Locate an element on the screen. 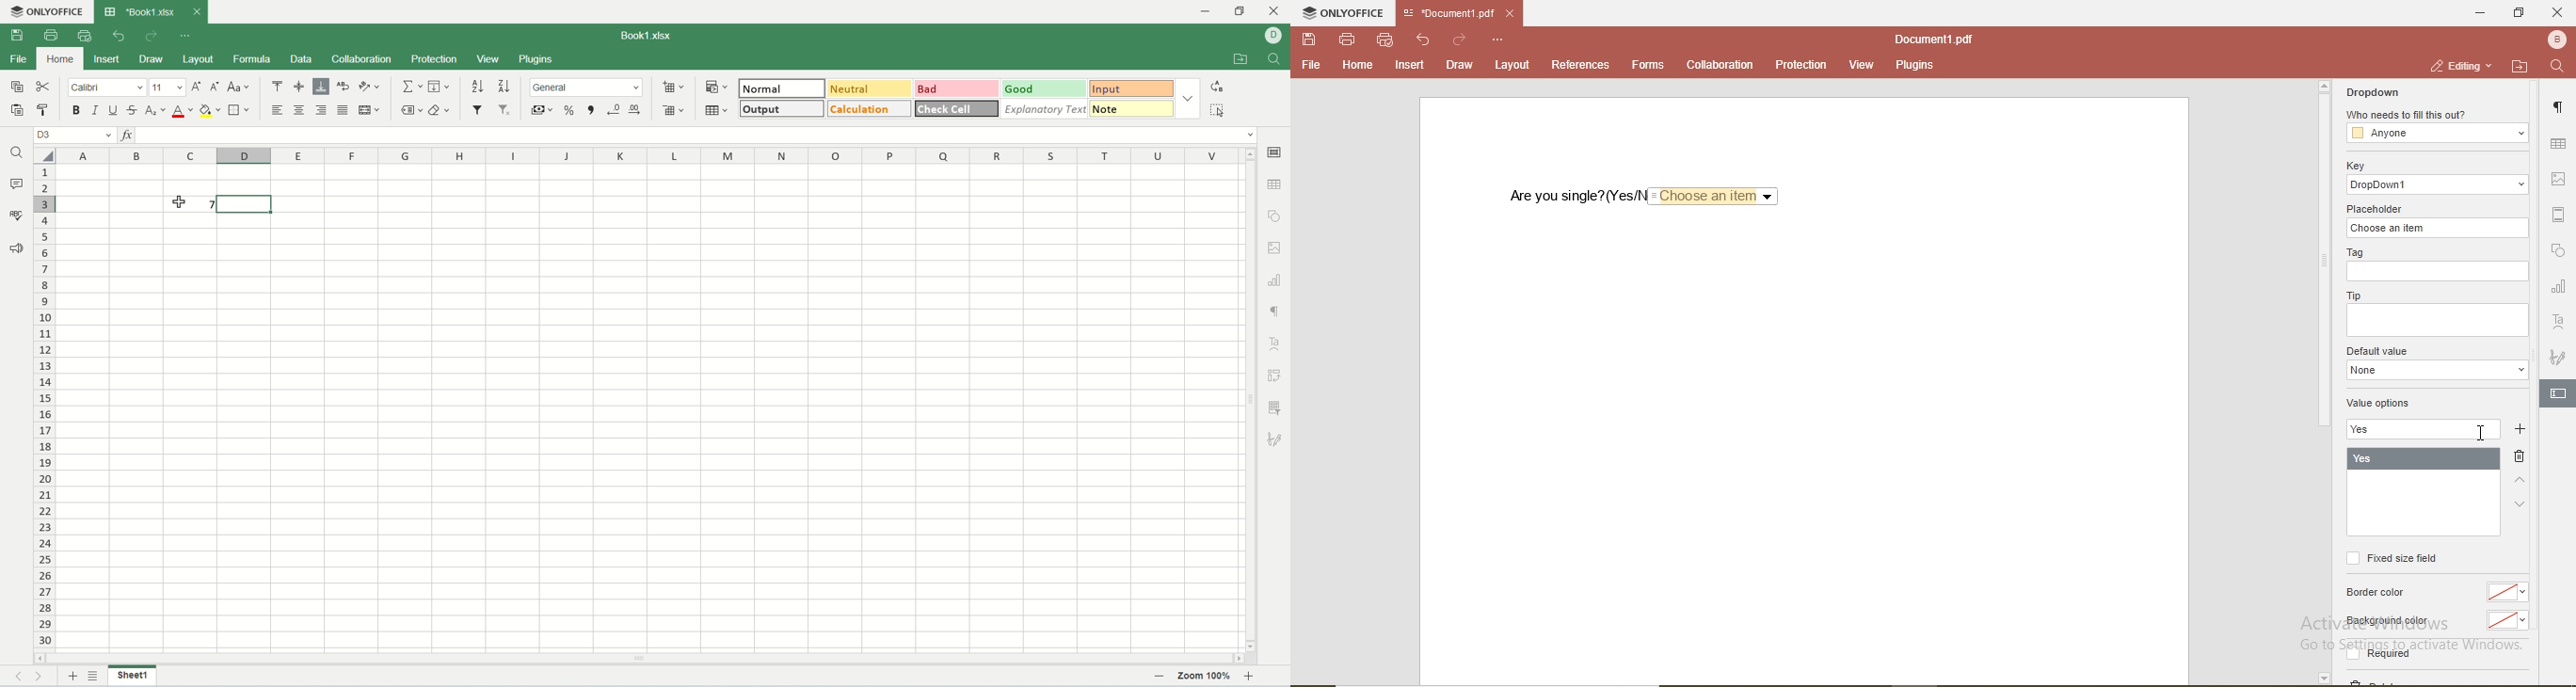  active cell is located at coordinates (243, 204).